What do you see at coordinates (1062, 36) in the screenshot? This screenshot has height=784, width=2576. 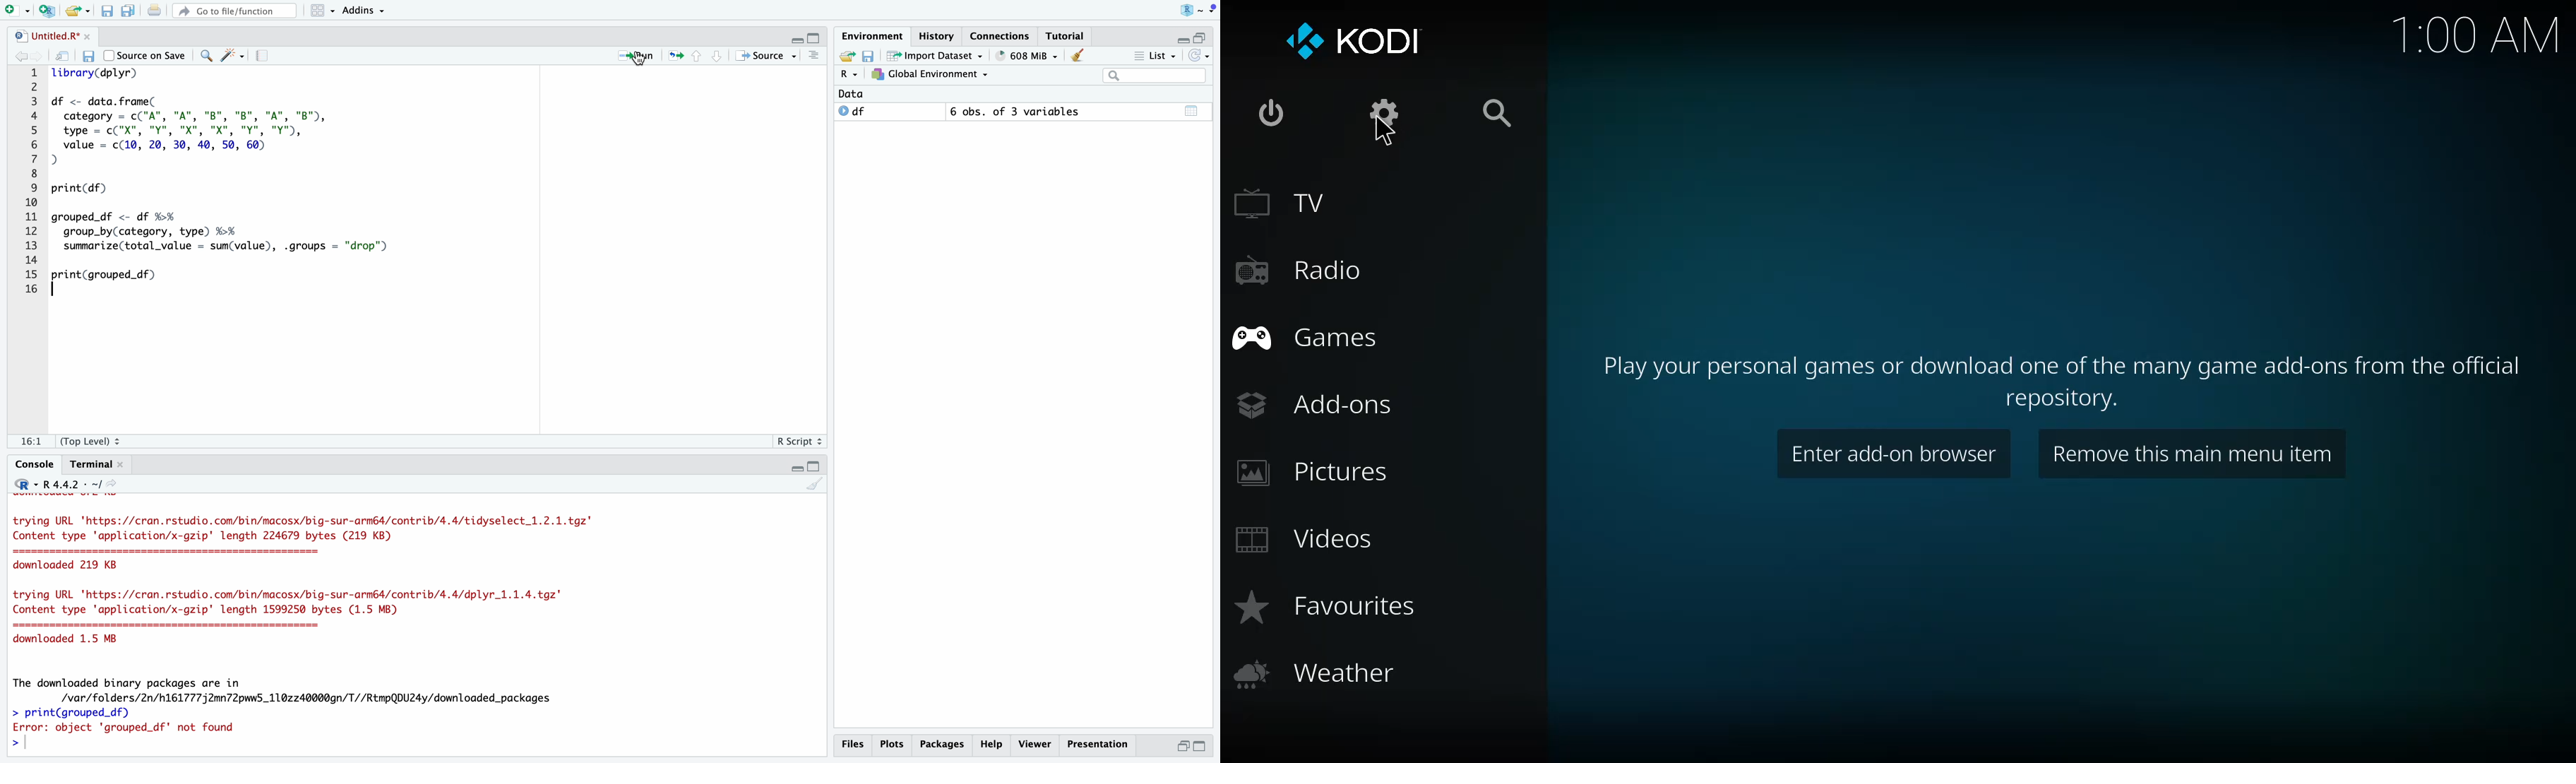 I see `Tutorial` at bounding box center [1062, 36].